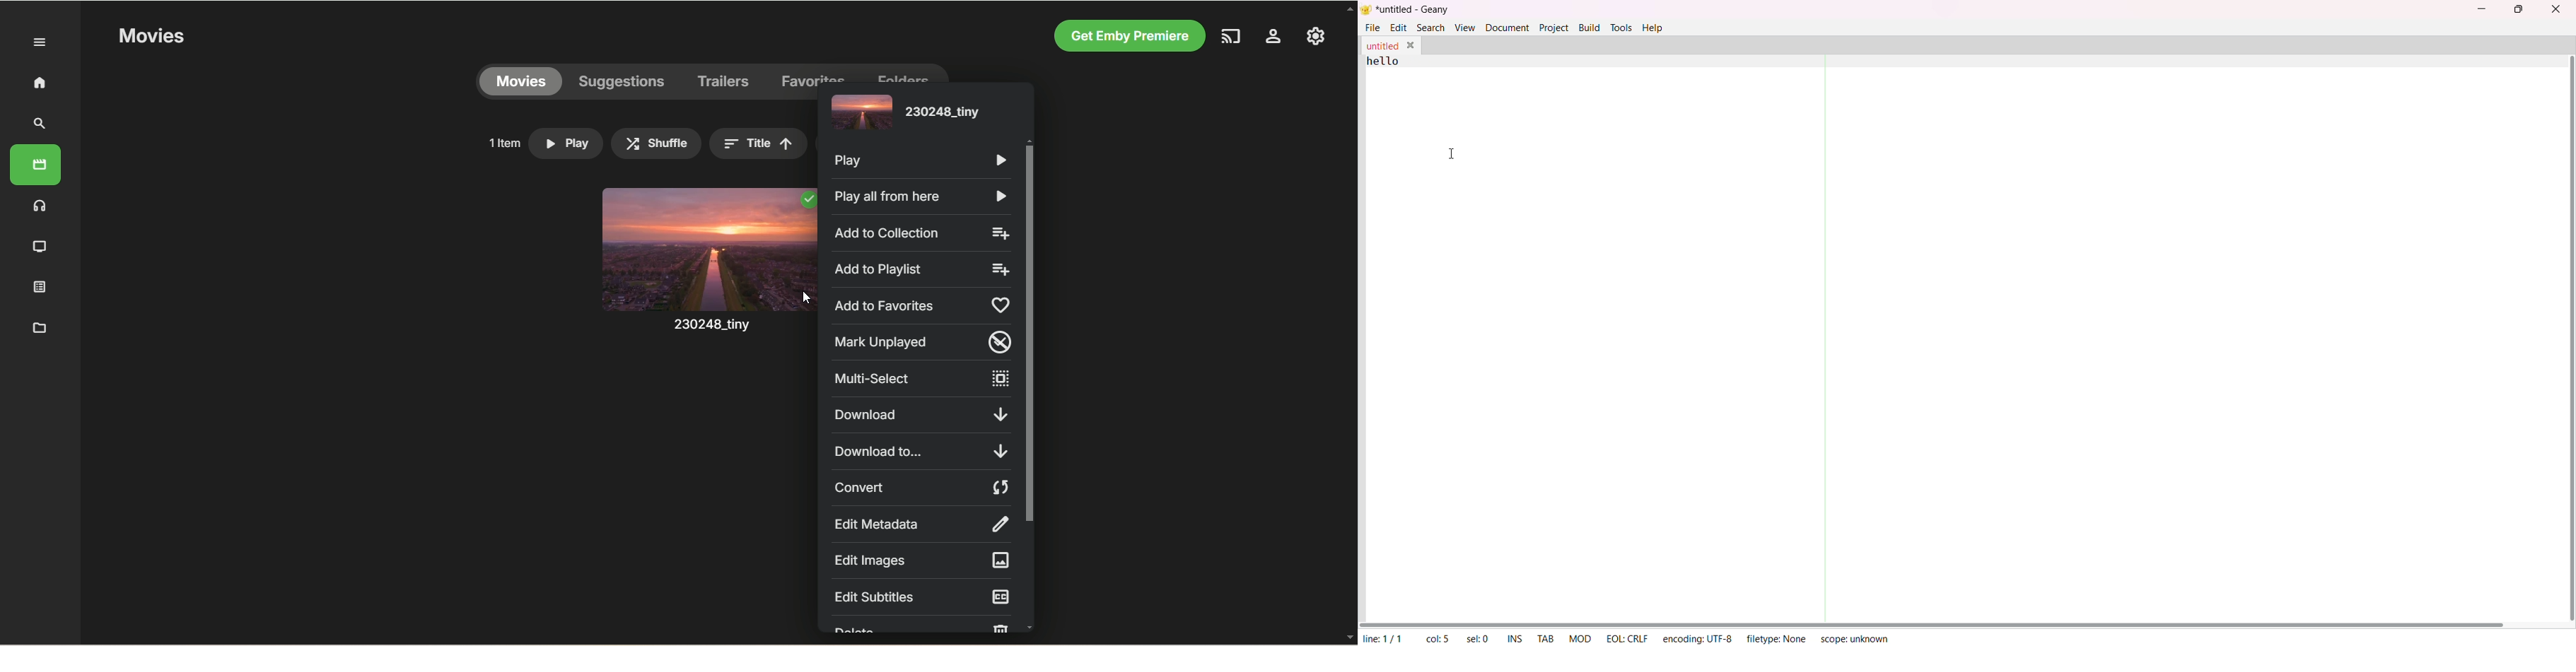 The height and width of the screenshot is (672, 2576). What do you see at coordinates (35, 165) in the screenshot?
I see `movies` at bounding box center [35, 165].